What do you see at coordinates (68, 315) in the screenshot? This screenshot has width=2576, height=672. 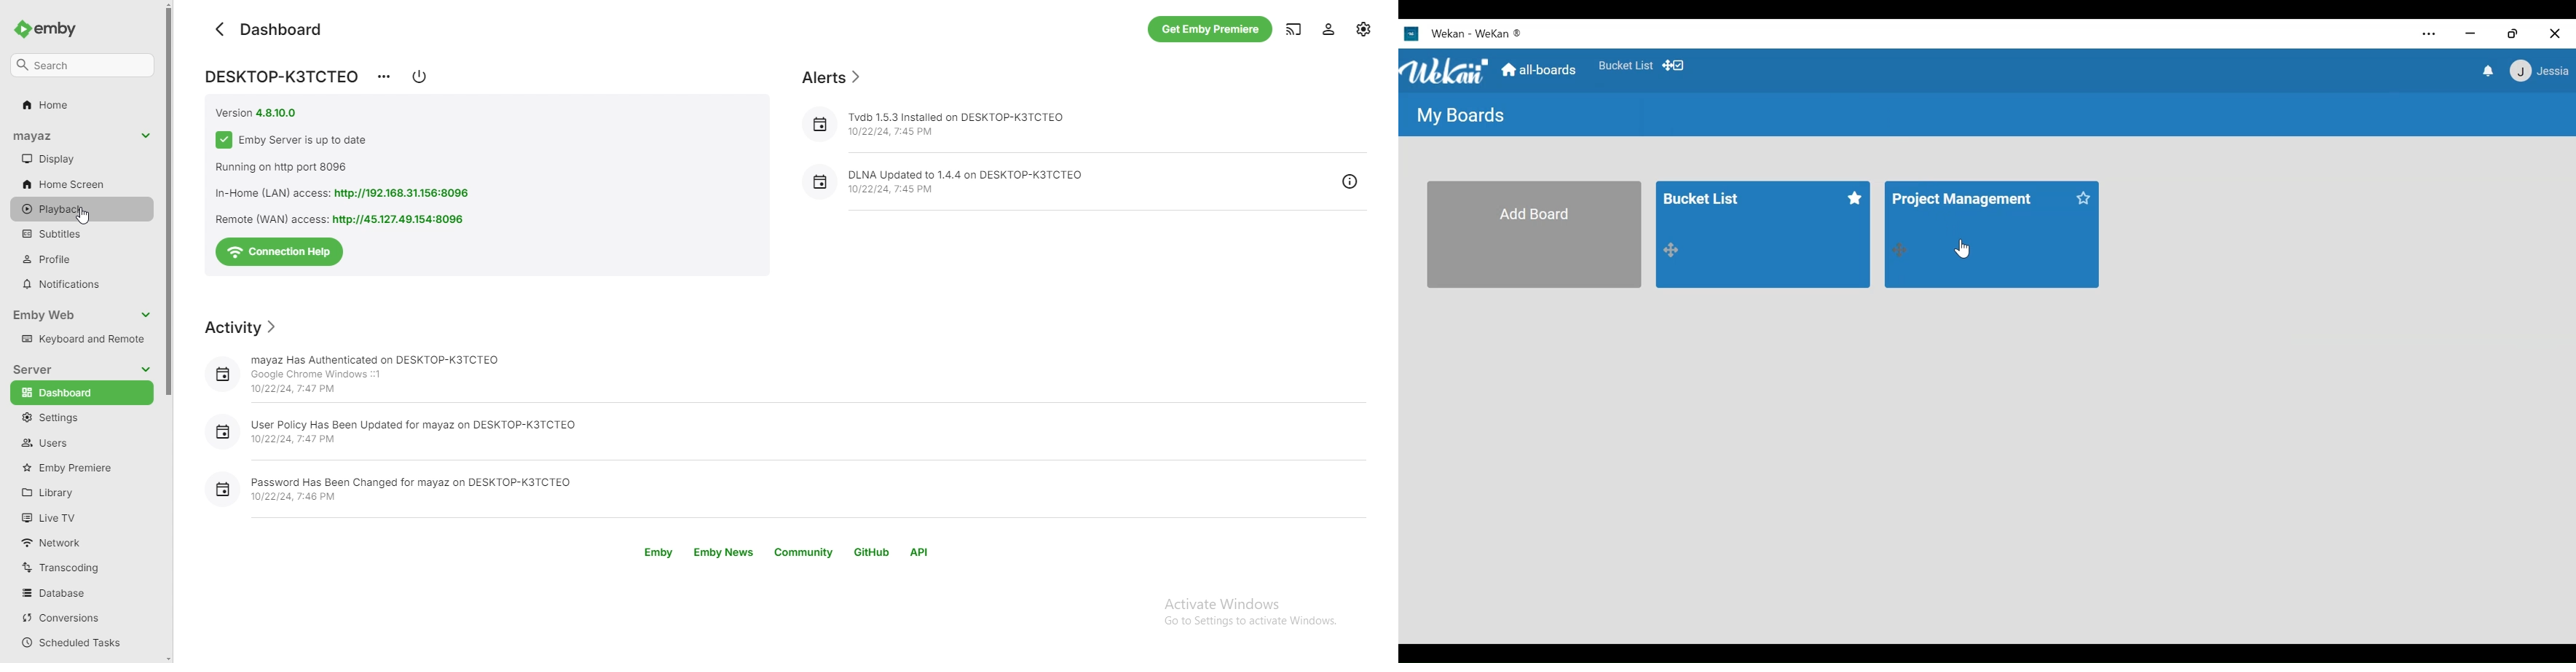 I see `emby web` at bounding box center [68, 315].